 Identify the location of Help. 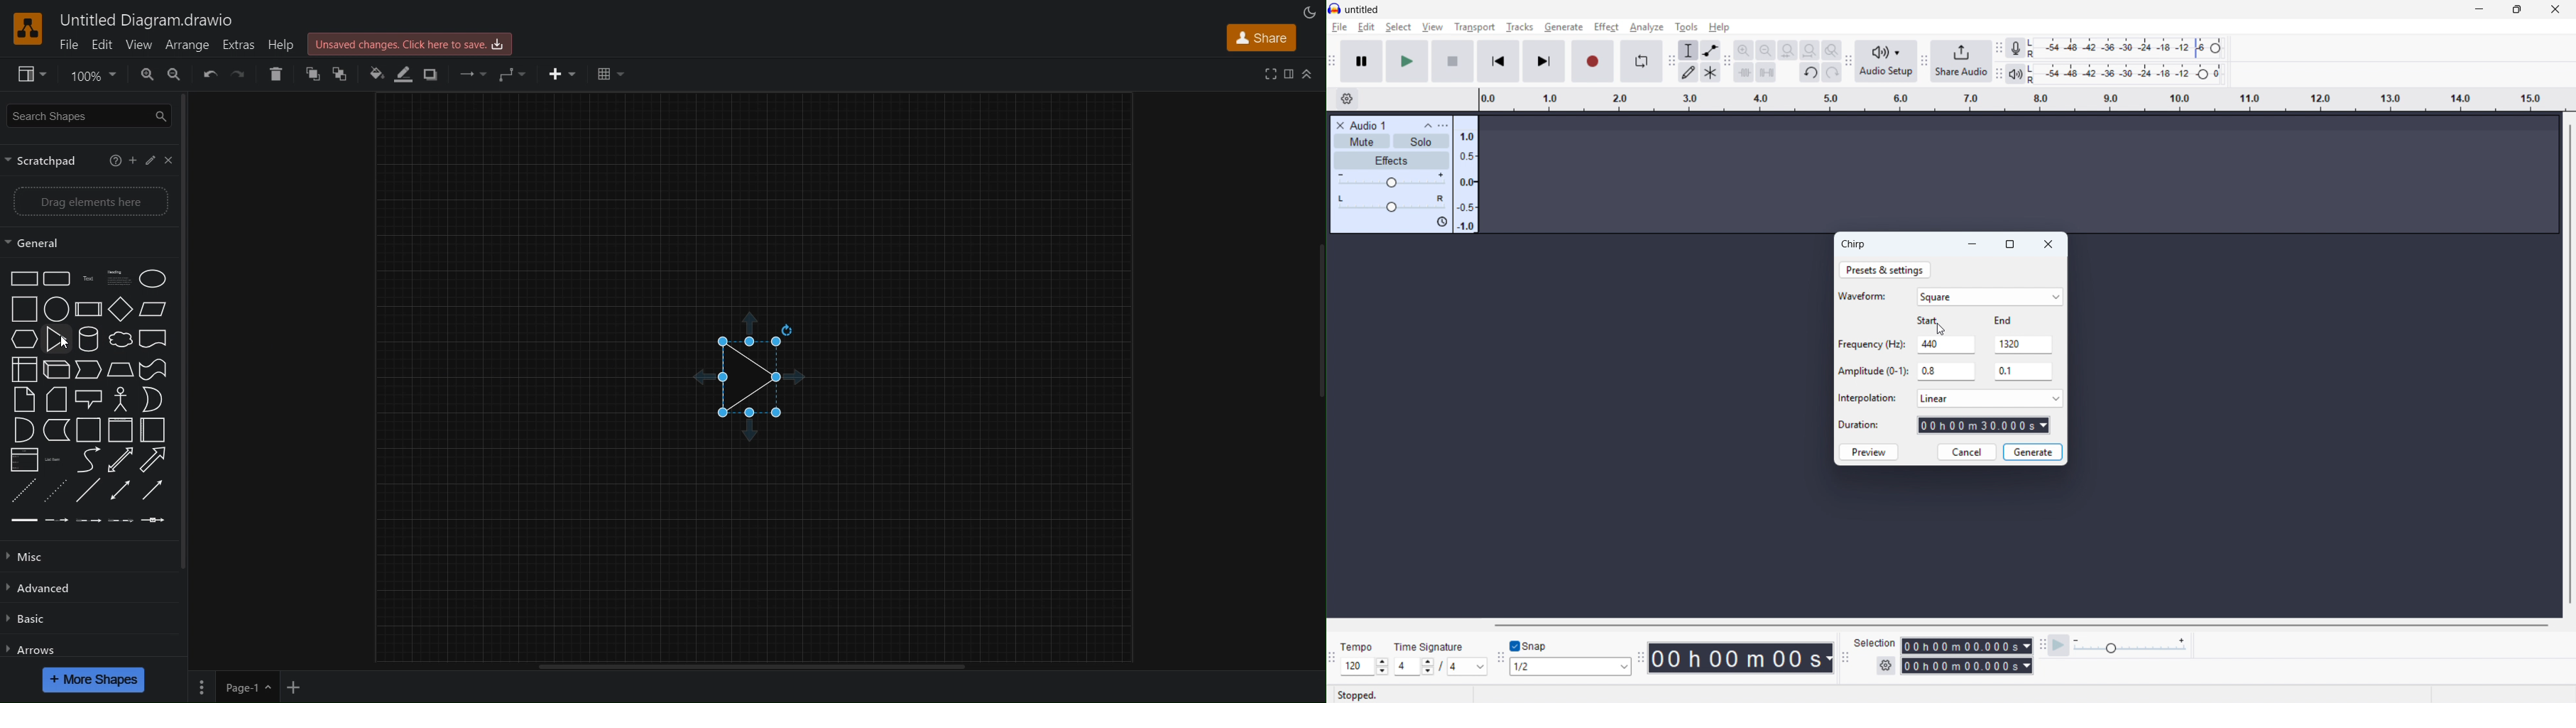
(285, 44).